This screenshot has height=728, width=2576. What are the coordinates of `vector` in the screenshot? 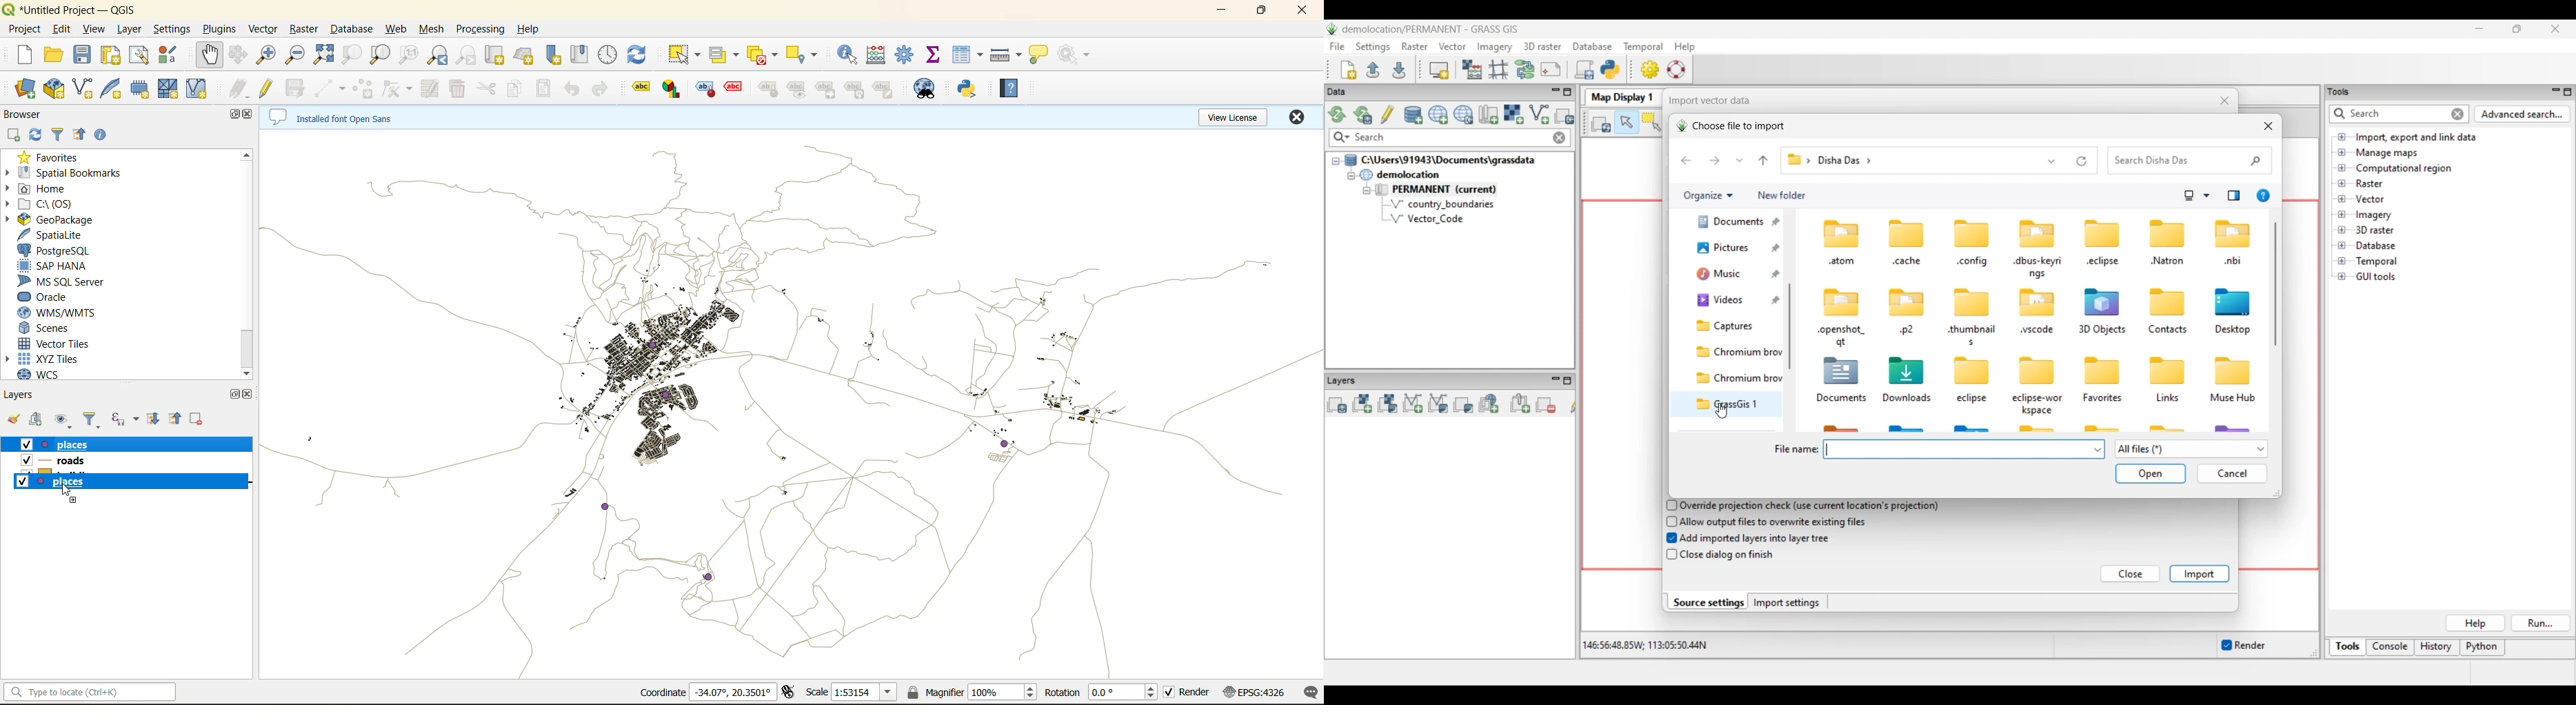 It's located at (264, 29).